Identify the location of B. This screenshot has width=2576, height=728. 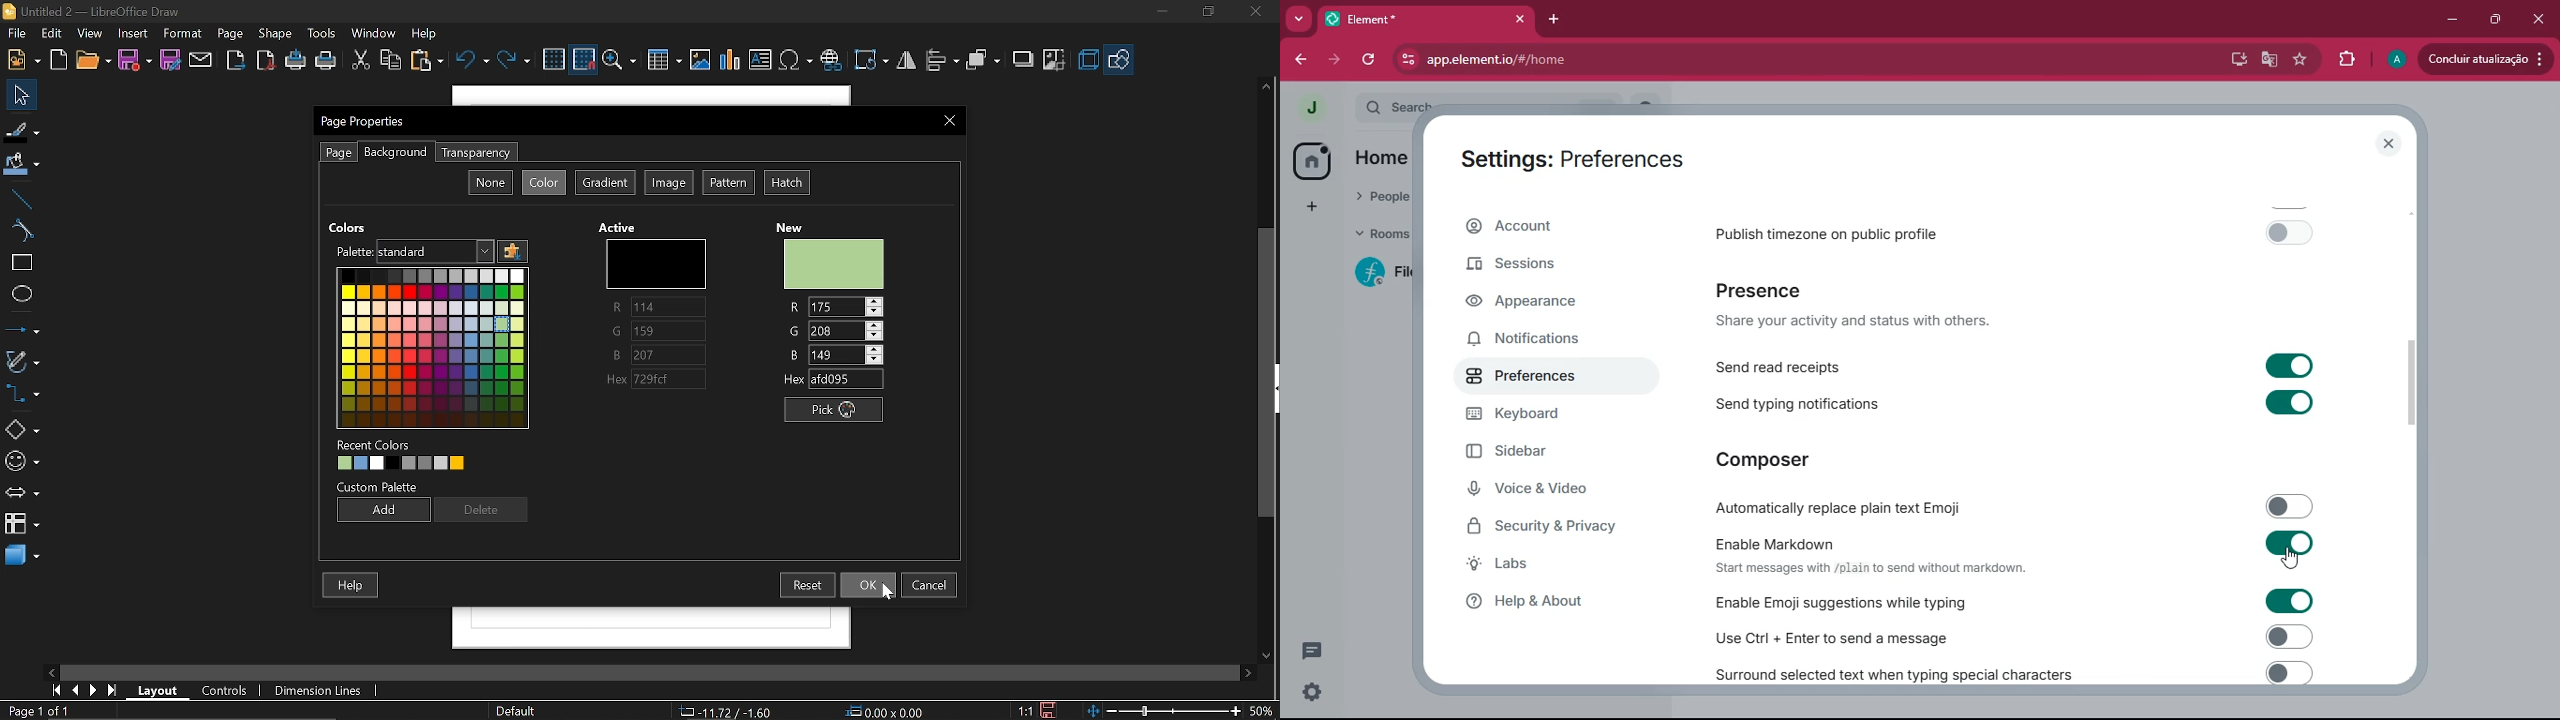
(836, 354).